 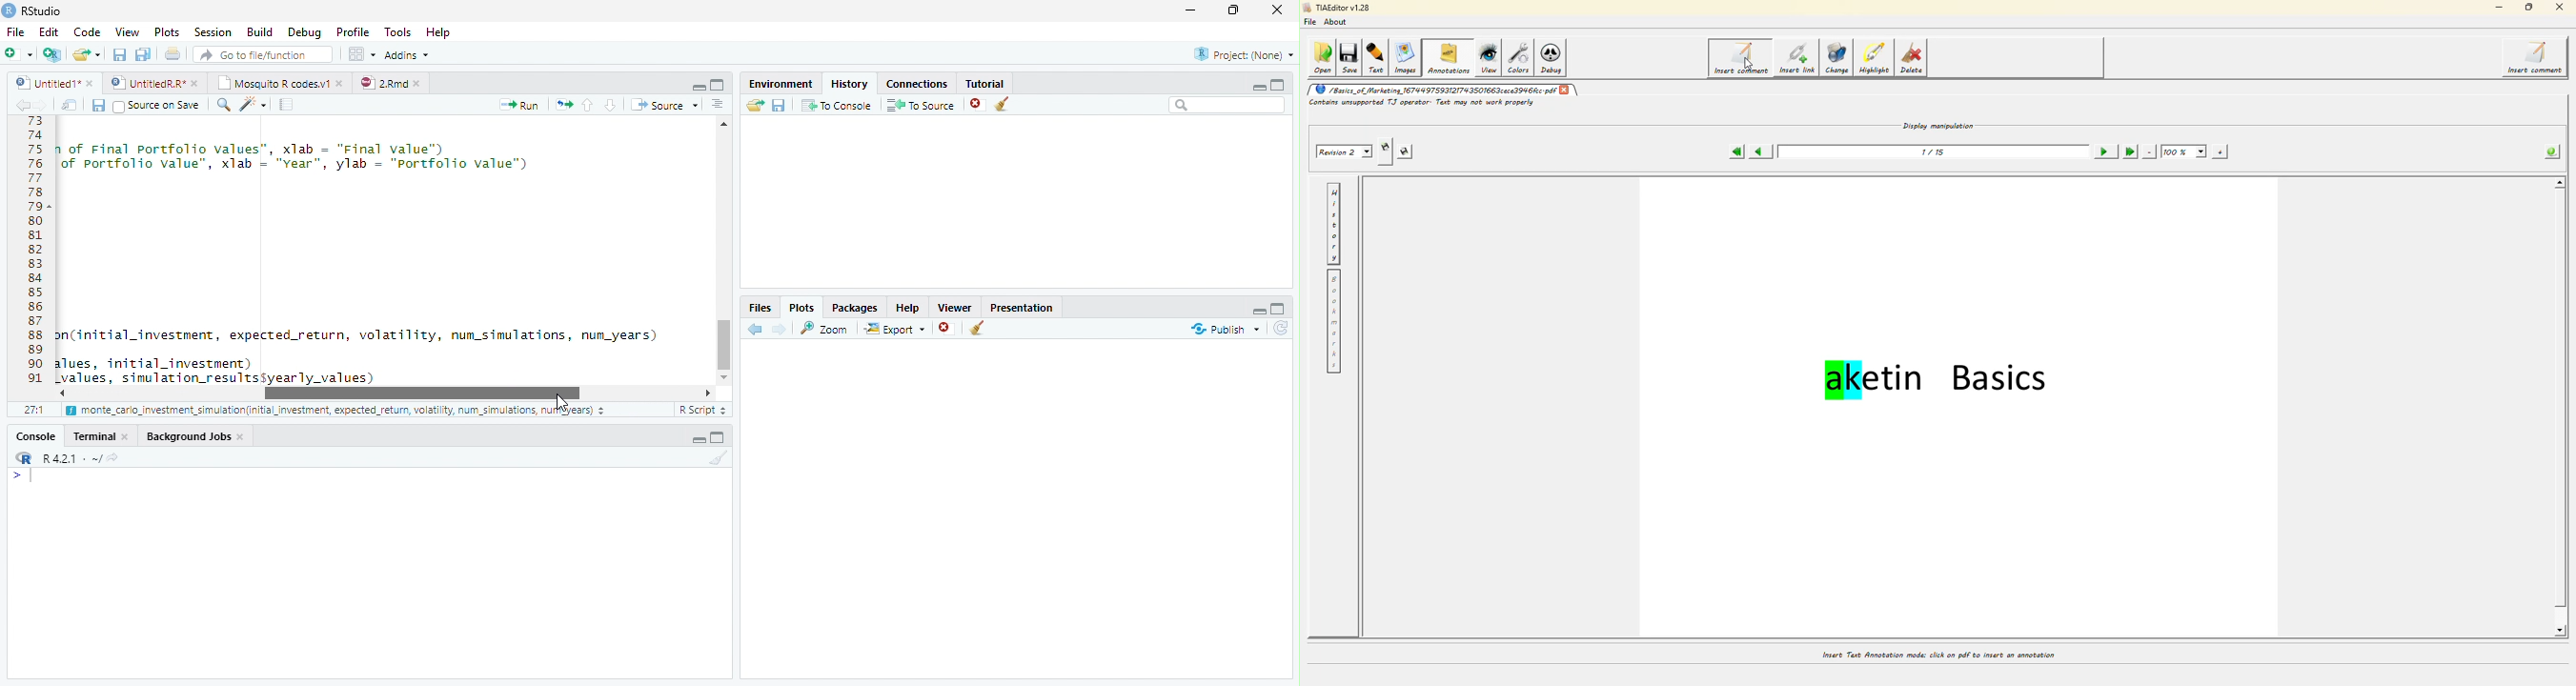 I want to click on Print, so click(x=172, y=53).